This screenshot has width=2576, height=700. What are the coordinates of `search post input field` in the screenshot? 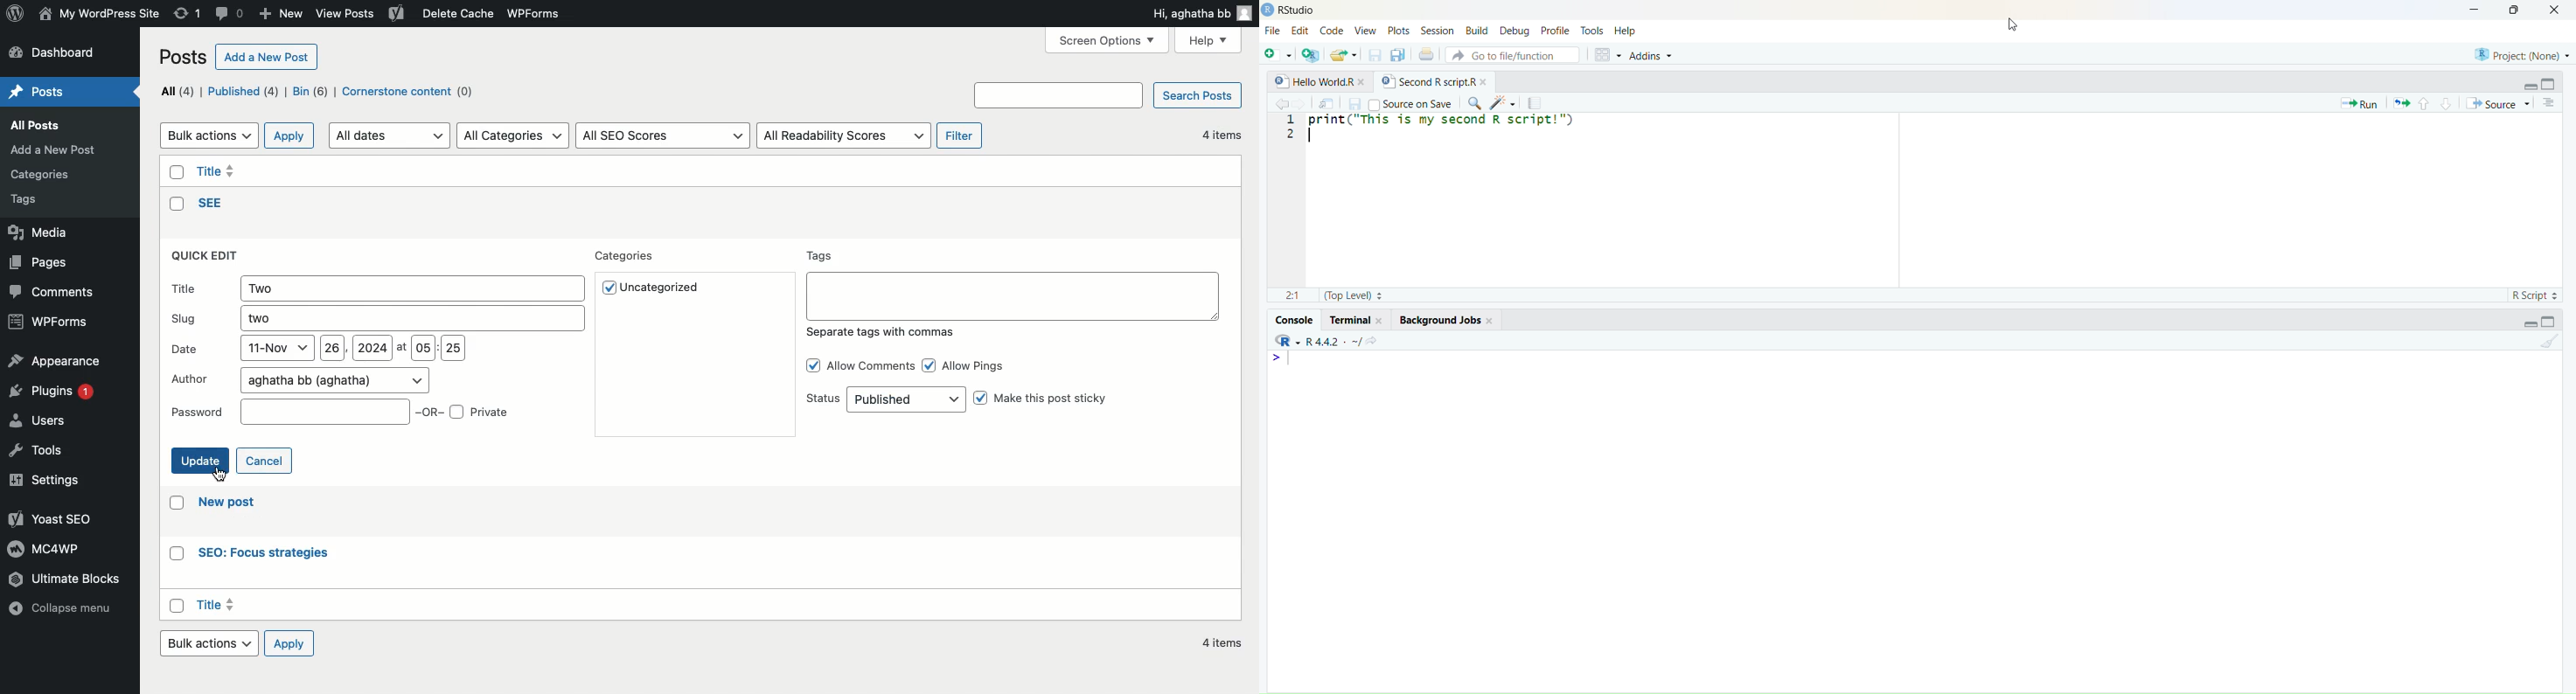 It's located at (1059, 94).